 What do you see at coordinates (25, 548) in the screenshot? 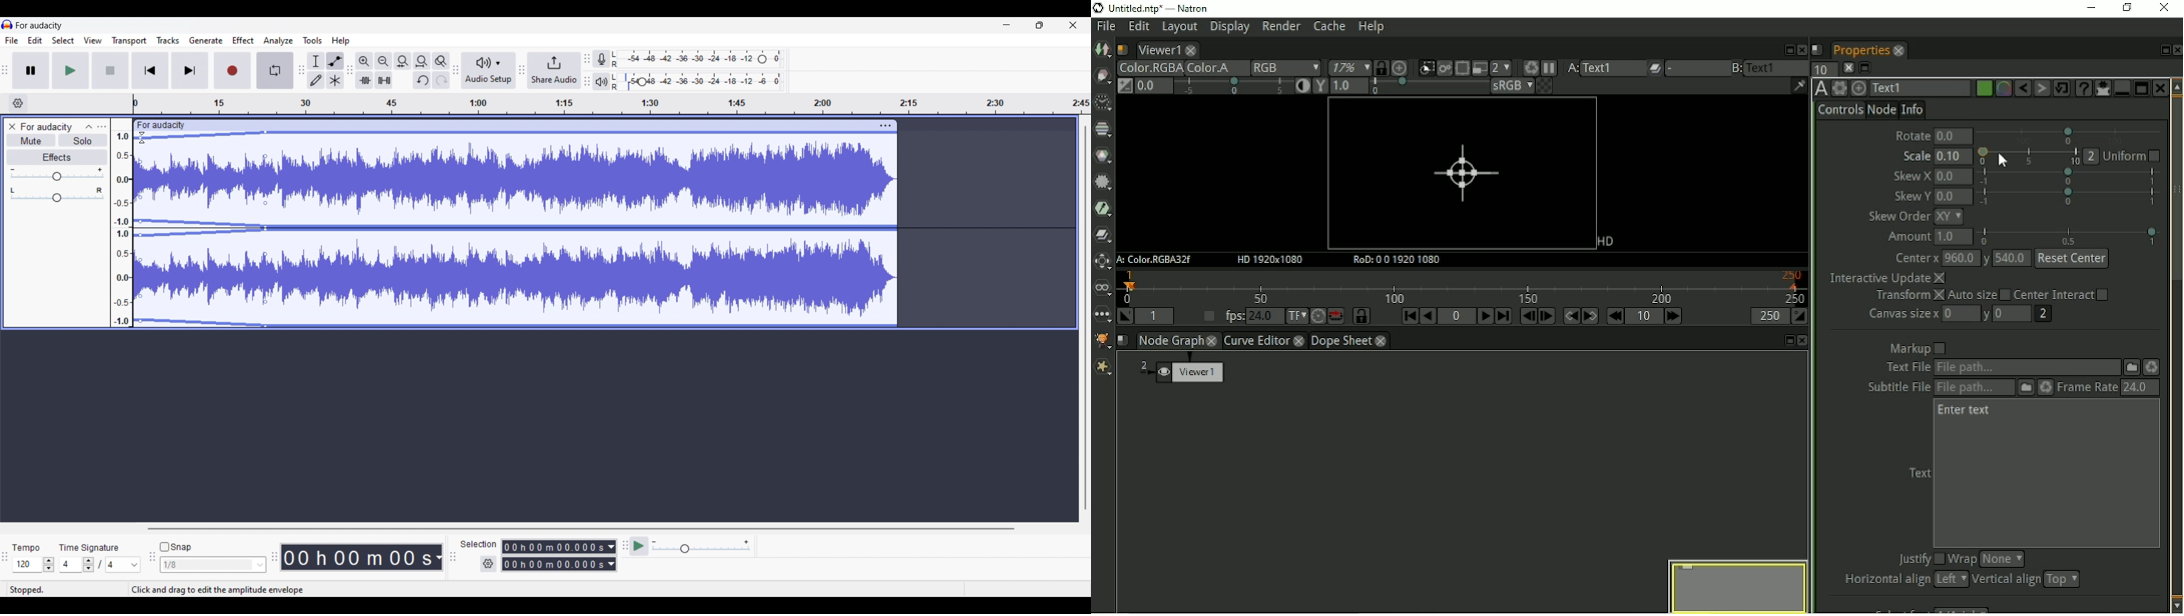
I see `tempo` at bounding box center [25, 548].